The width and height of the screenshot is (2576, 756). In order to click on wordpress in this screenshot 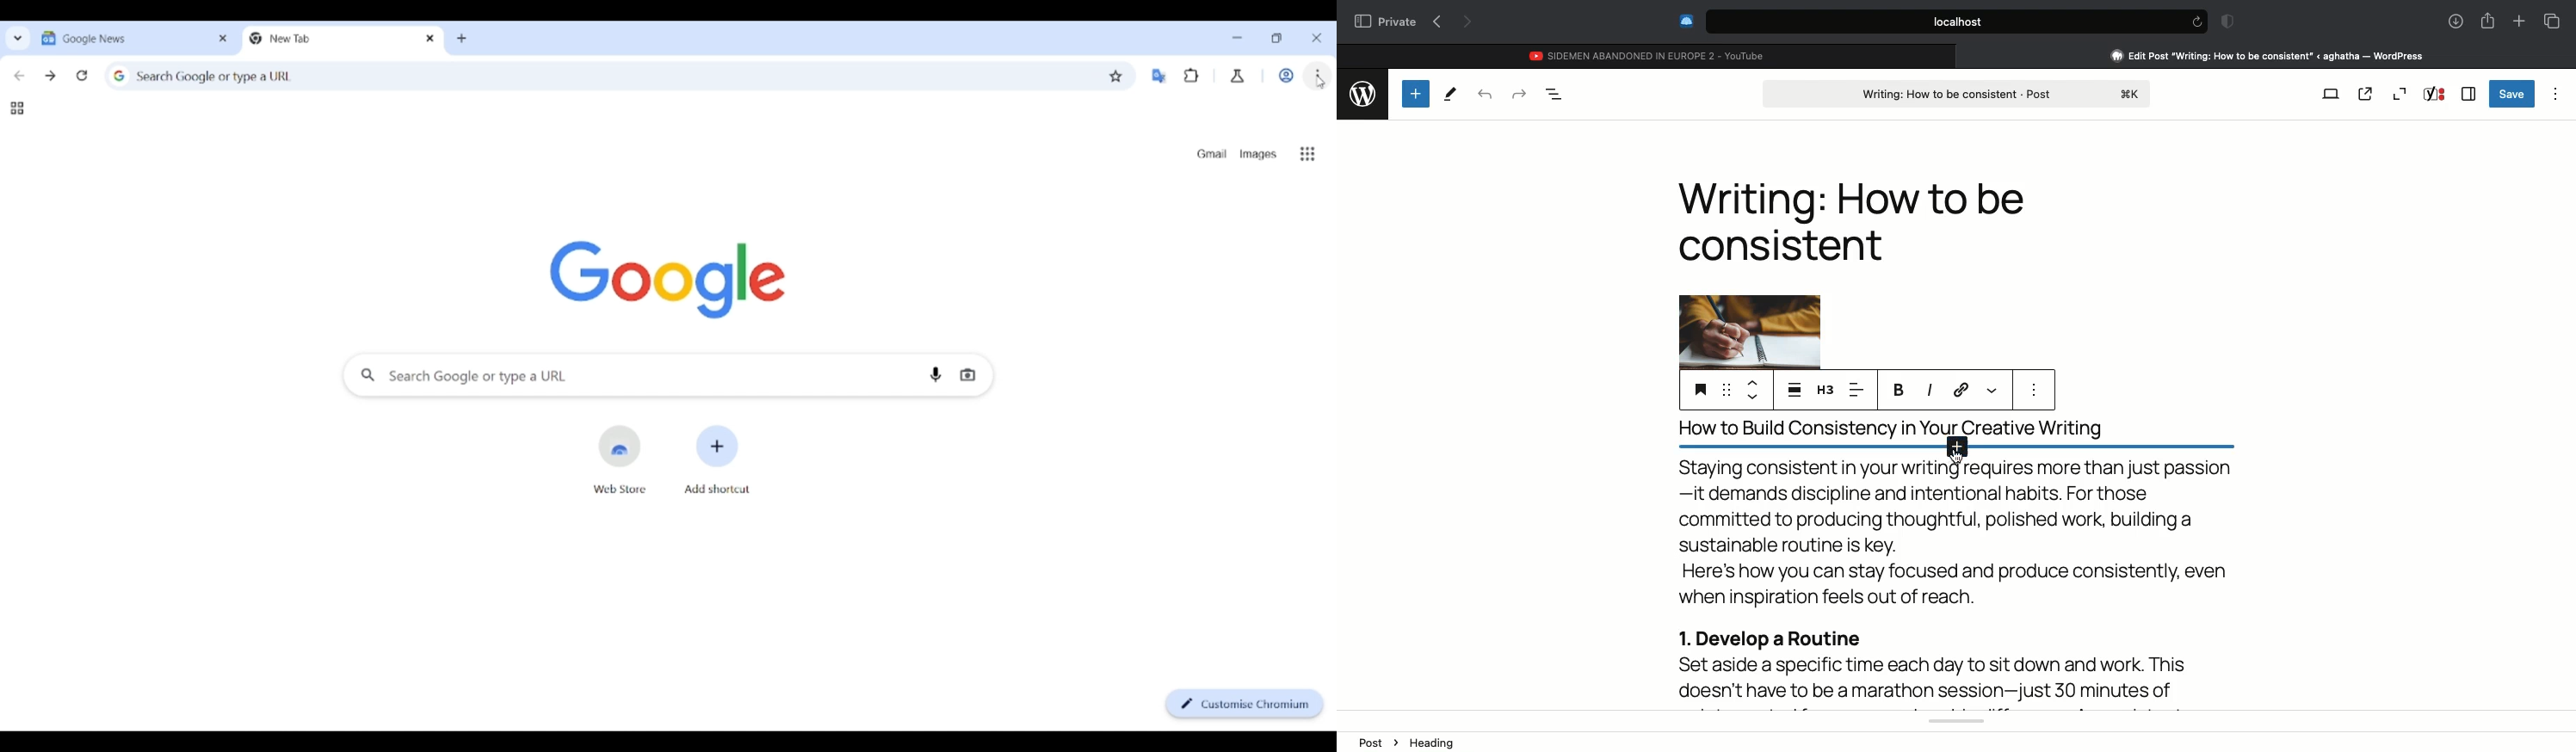, I will do `click(1362, 91)`.